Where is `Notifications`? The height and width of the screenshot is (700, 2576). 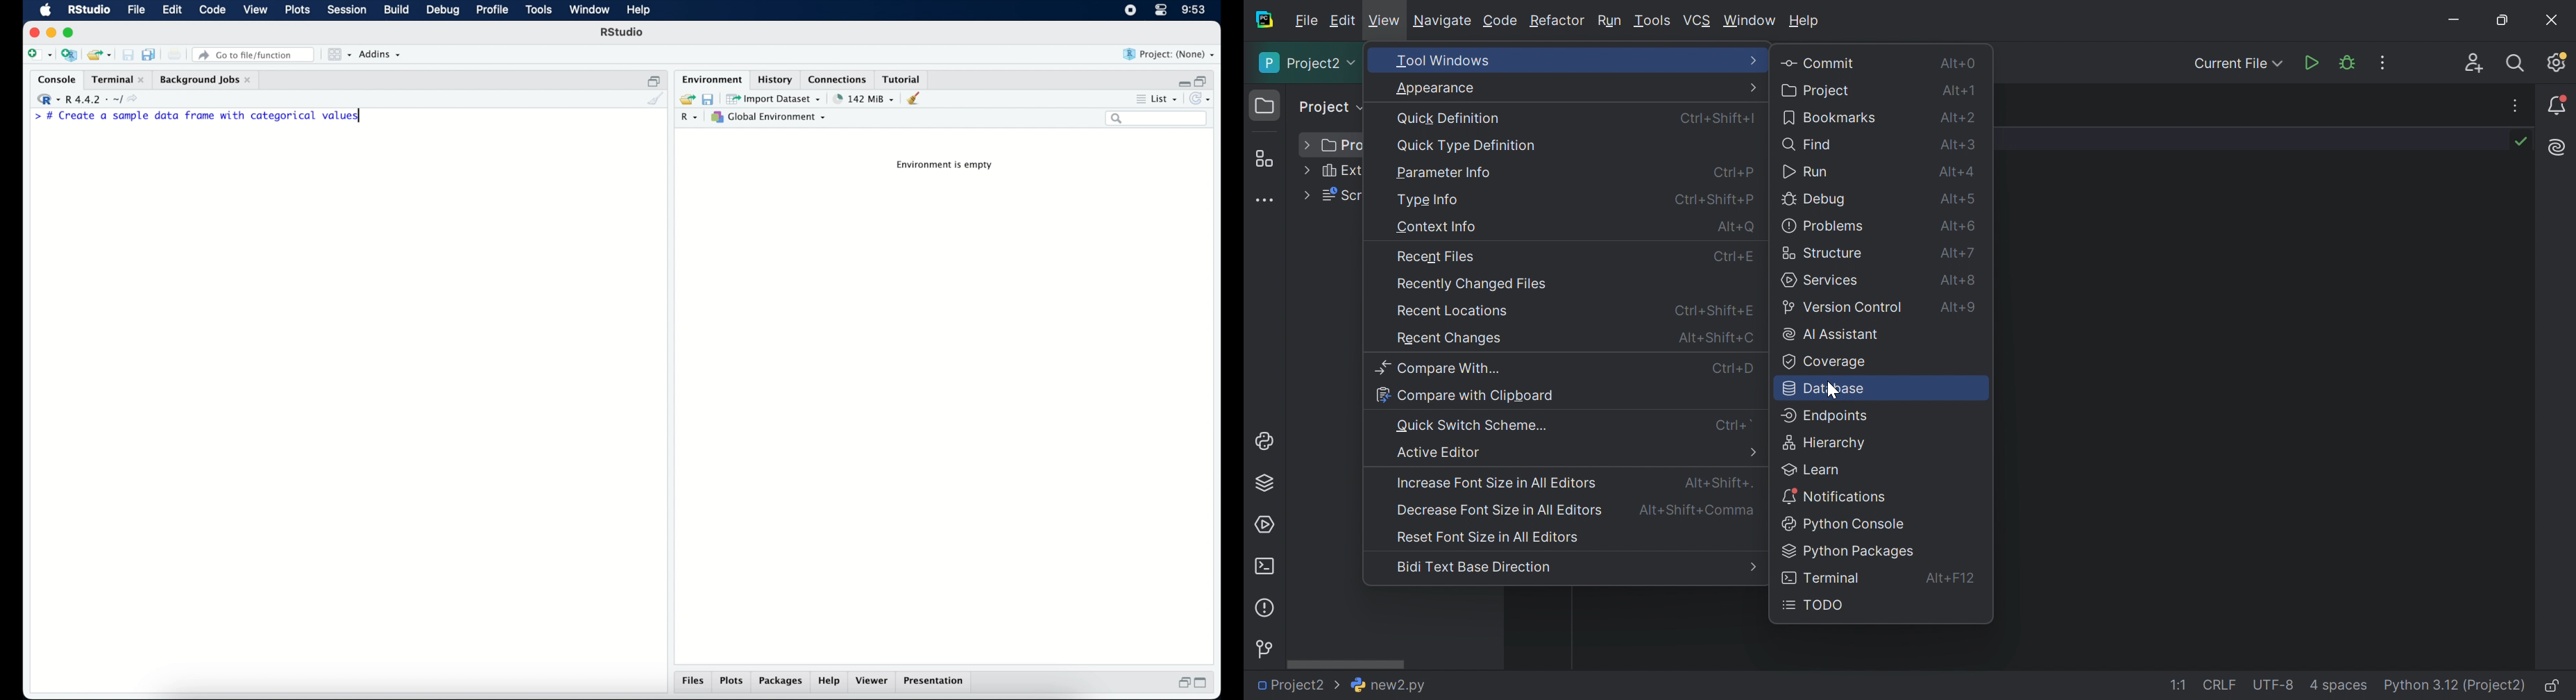 Notifications is located at coordinates (1837, 497).